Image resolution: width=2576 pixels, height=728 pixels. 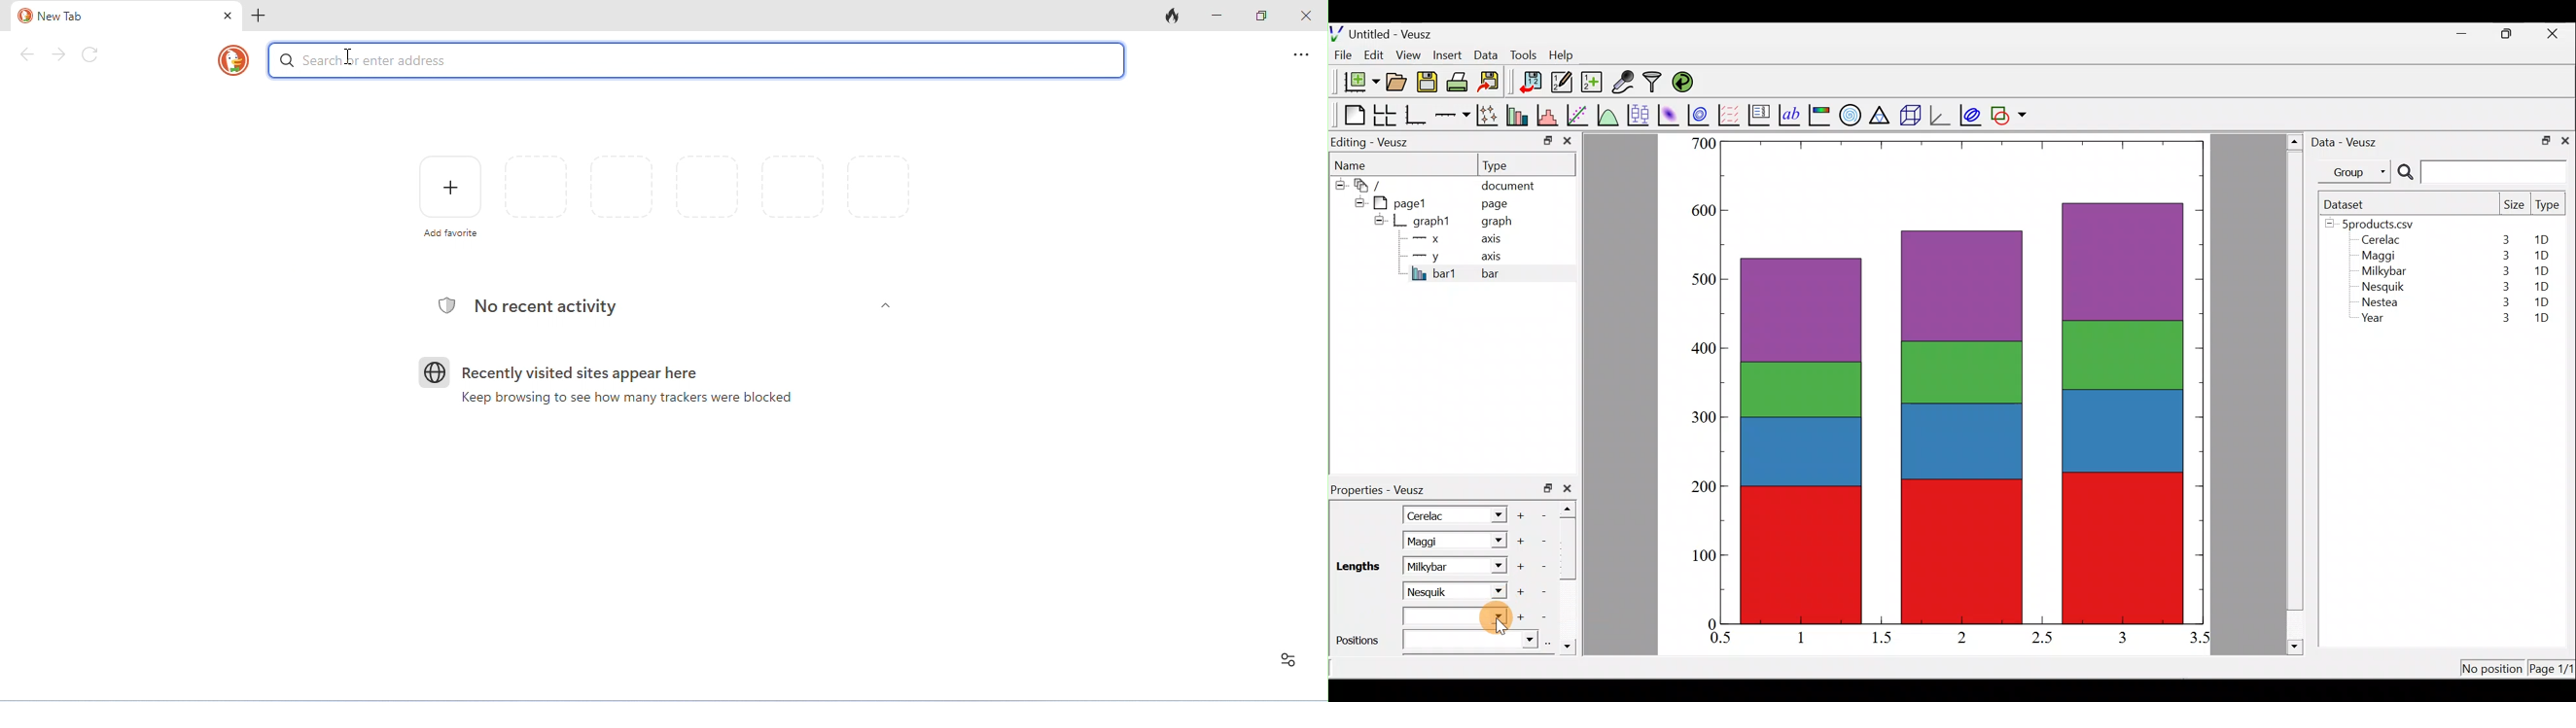 What do you see at coordinates (1731, 115) in the screenshot?
I see `Plot a vector field` at bounding box center [1731, 115].